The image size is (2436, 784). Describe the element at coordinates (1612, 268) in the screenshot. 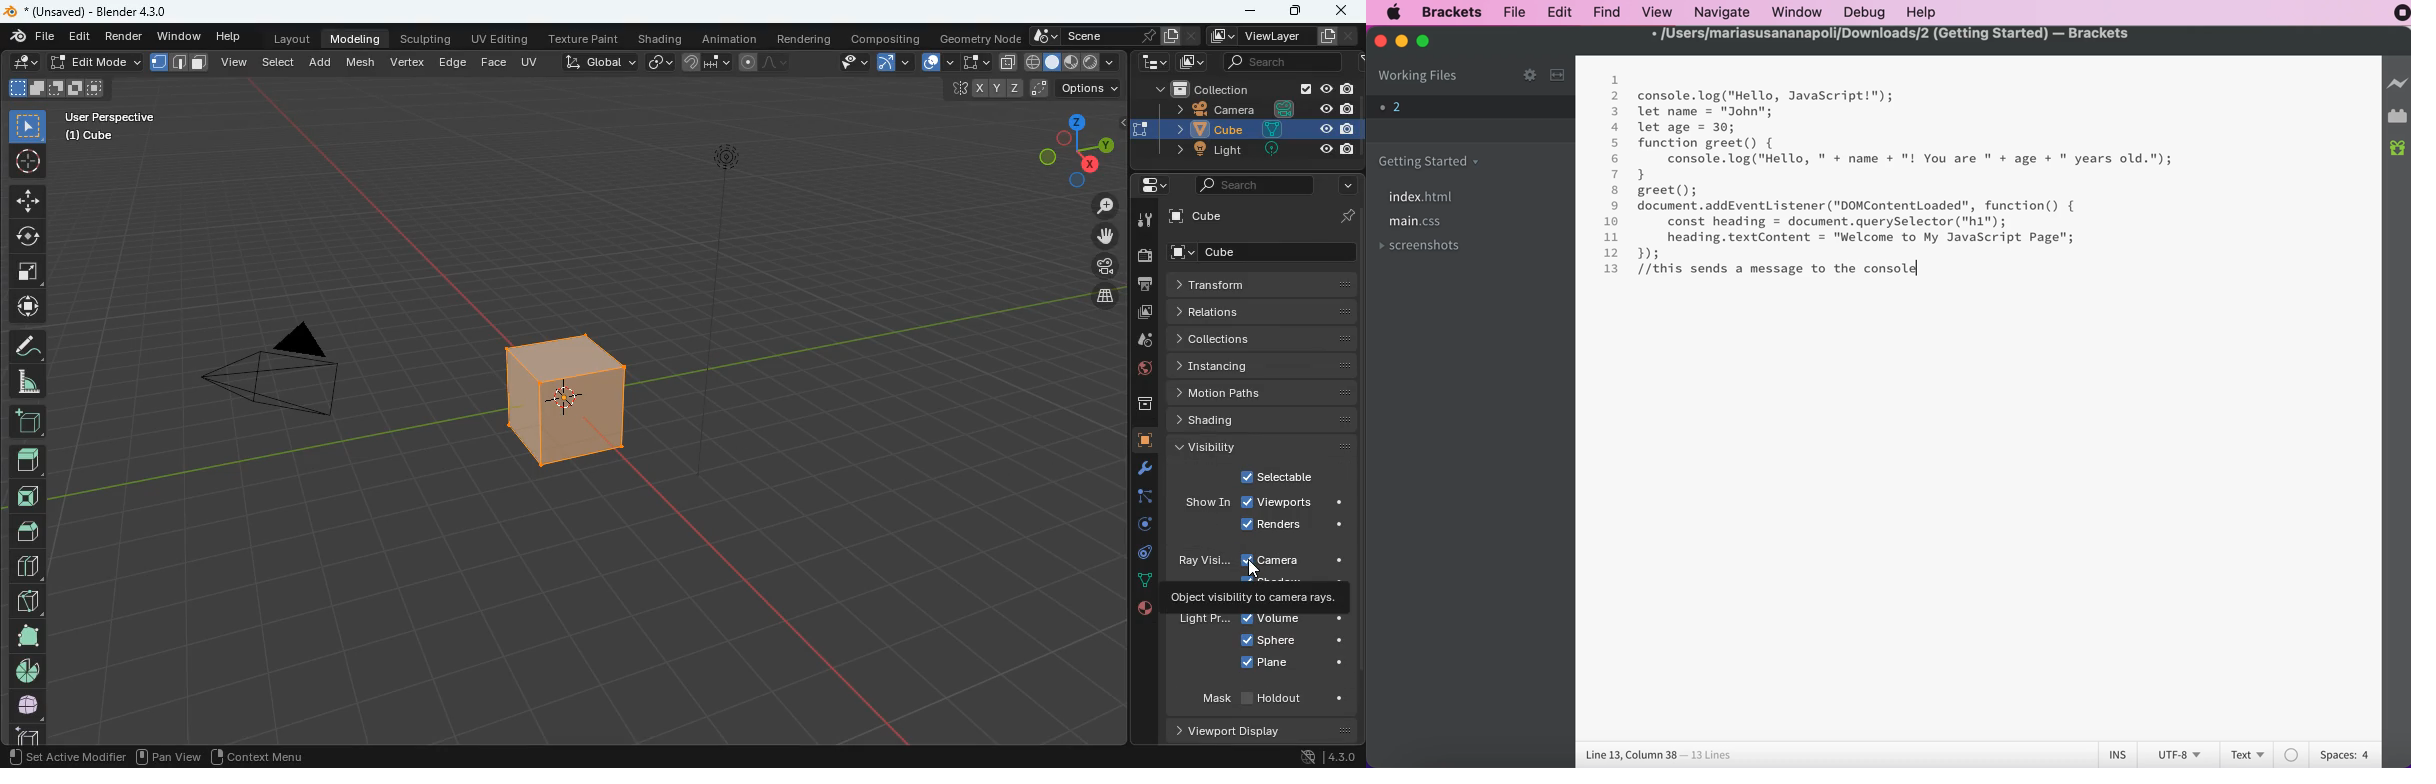

I see `13` at that location.